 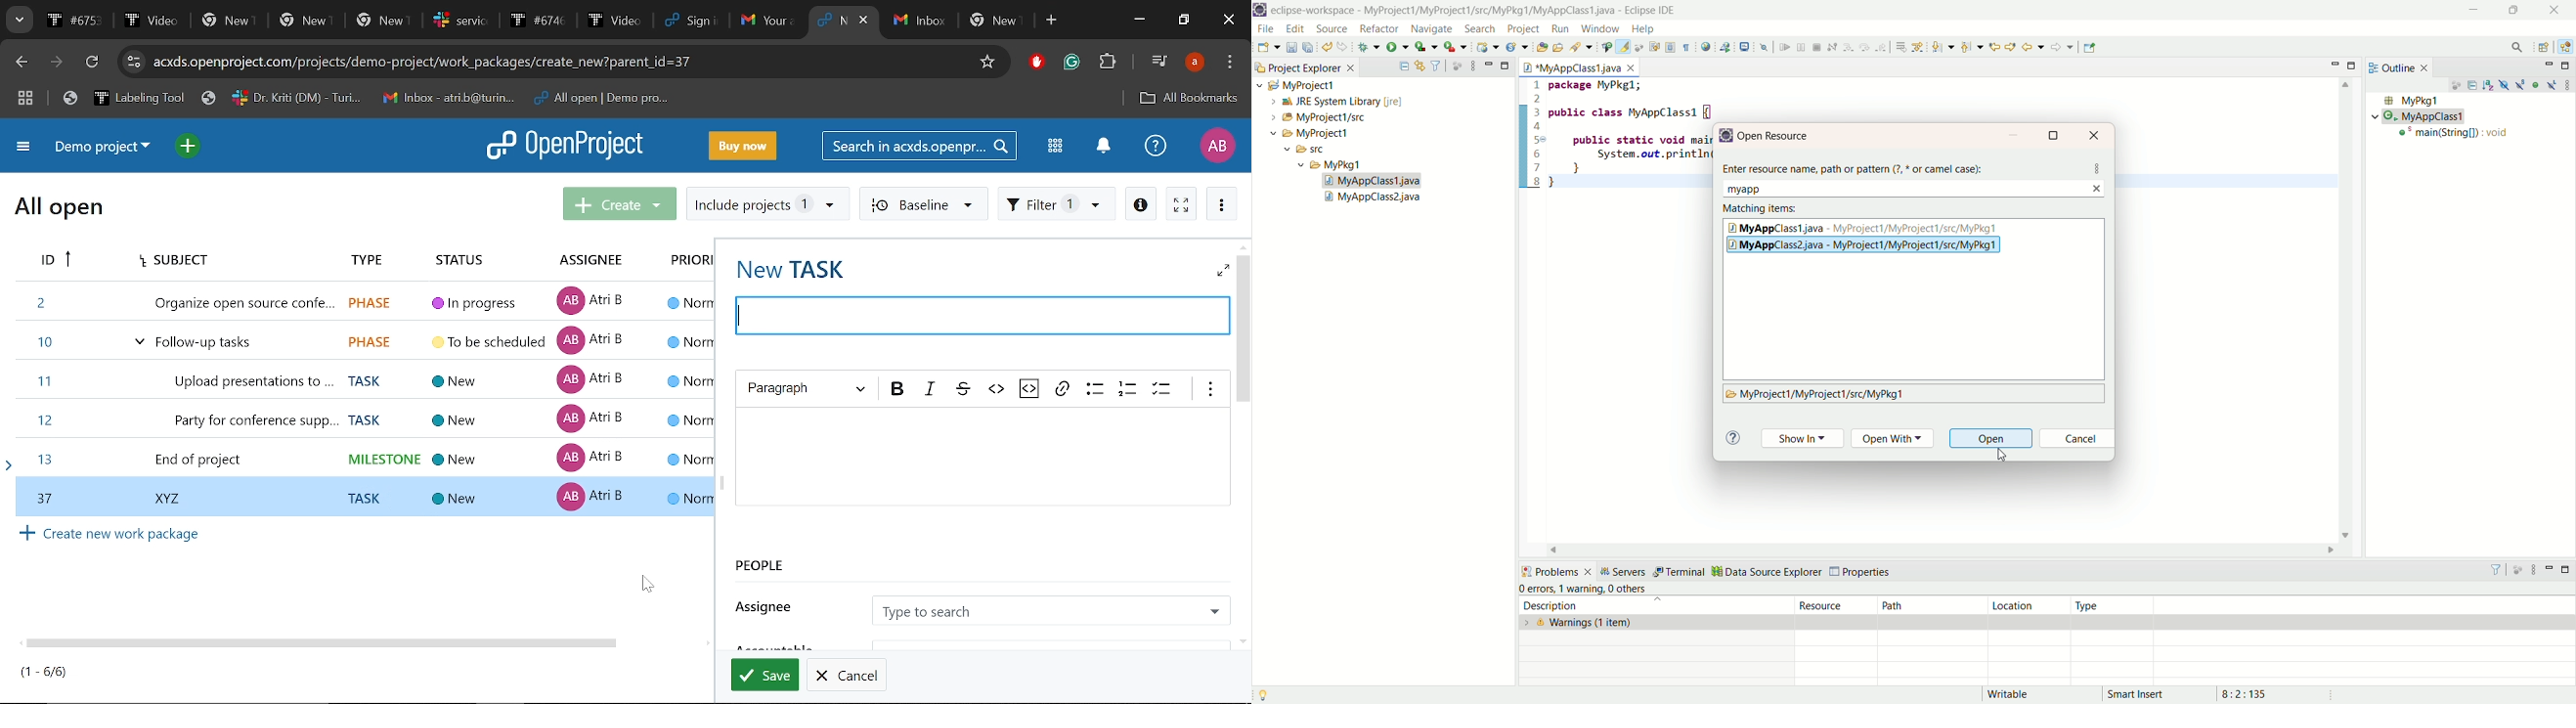 I want to click on Type, so click(x=361, y=256).